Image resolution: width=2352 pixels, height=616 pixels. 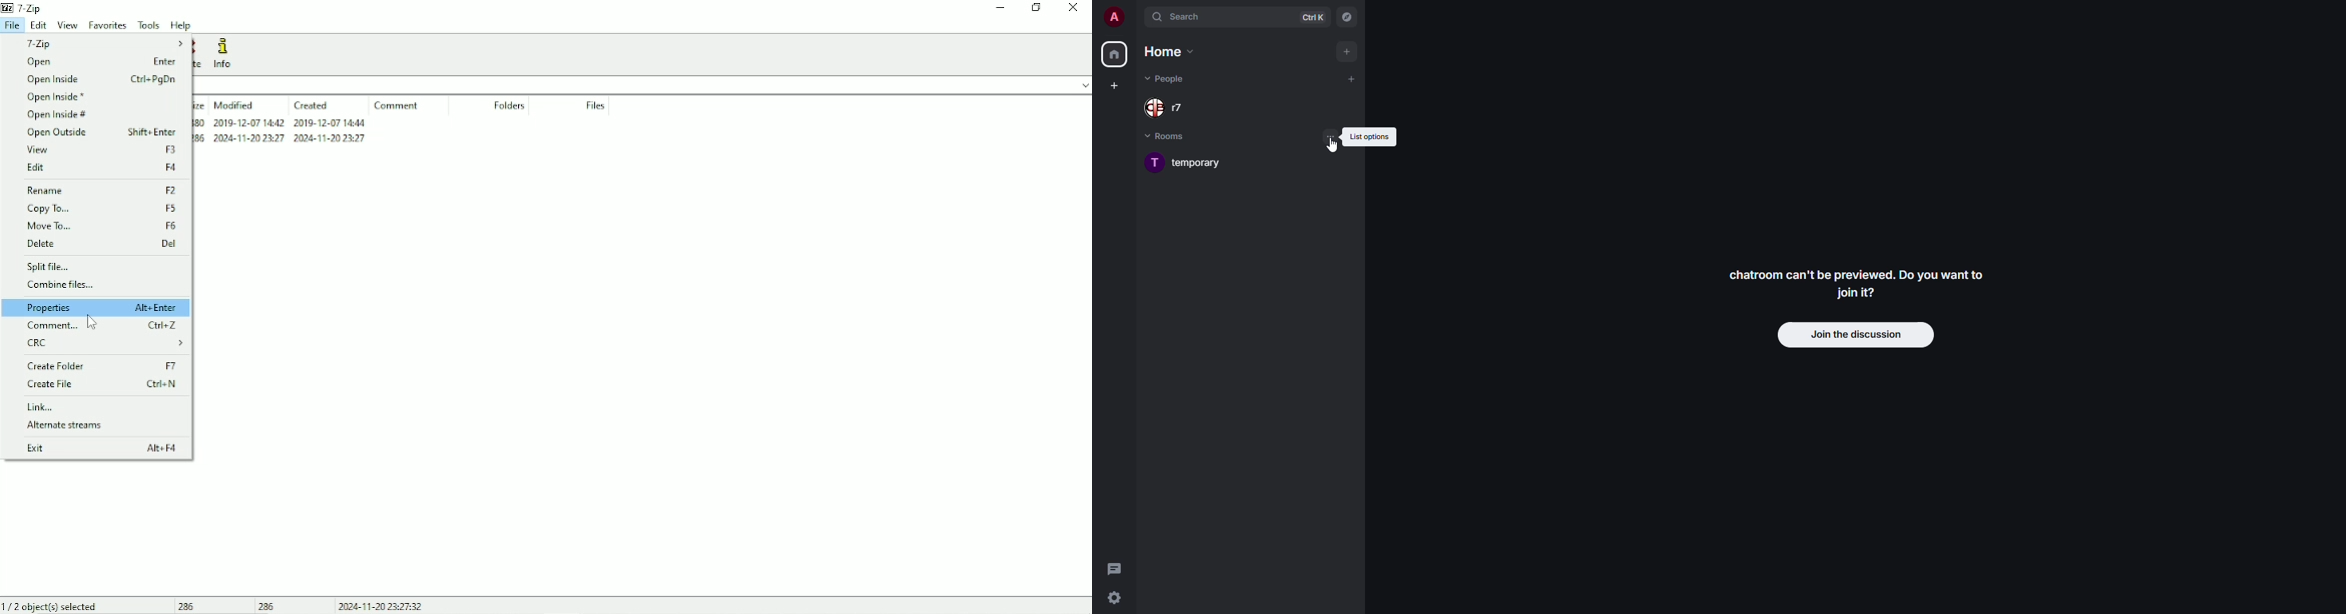 I want to click on Copy To, so click(x=101, y=210).